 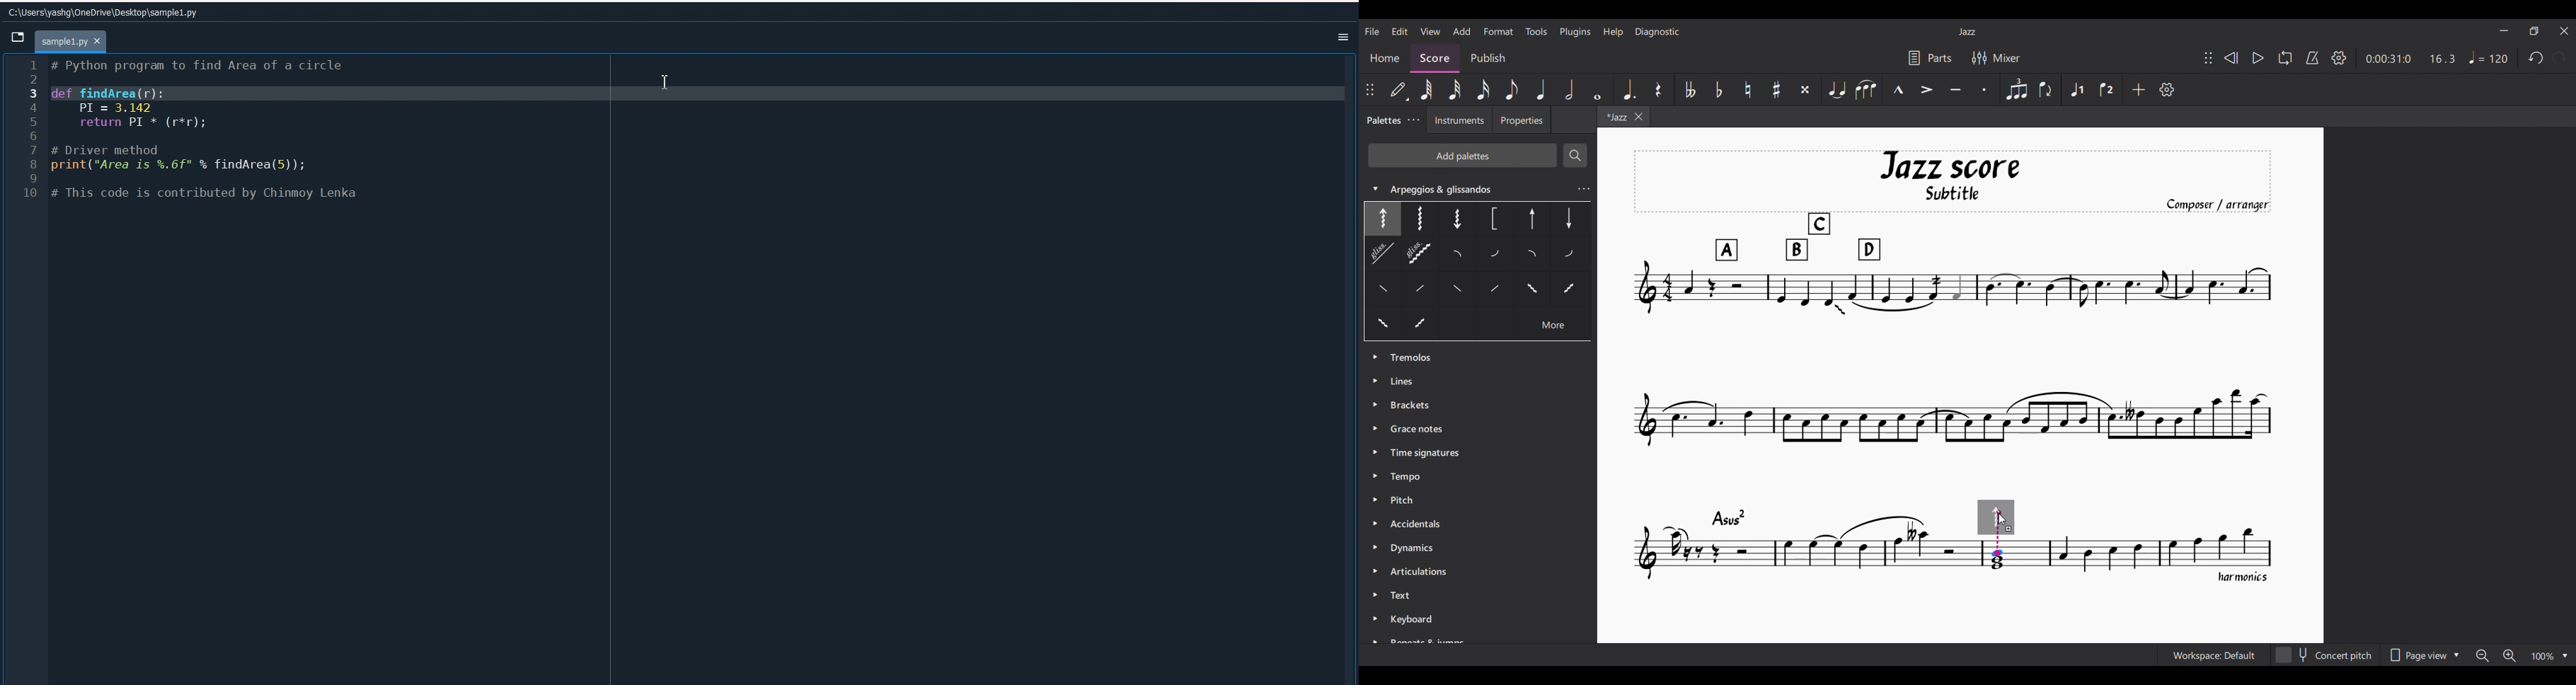 I want to click on Add menu, so click(x=1462, y=32).